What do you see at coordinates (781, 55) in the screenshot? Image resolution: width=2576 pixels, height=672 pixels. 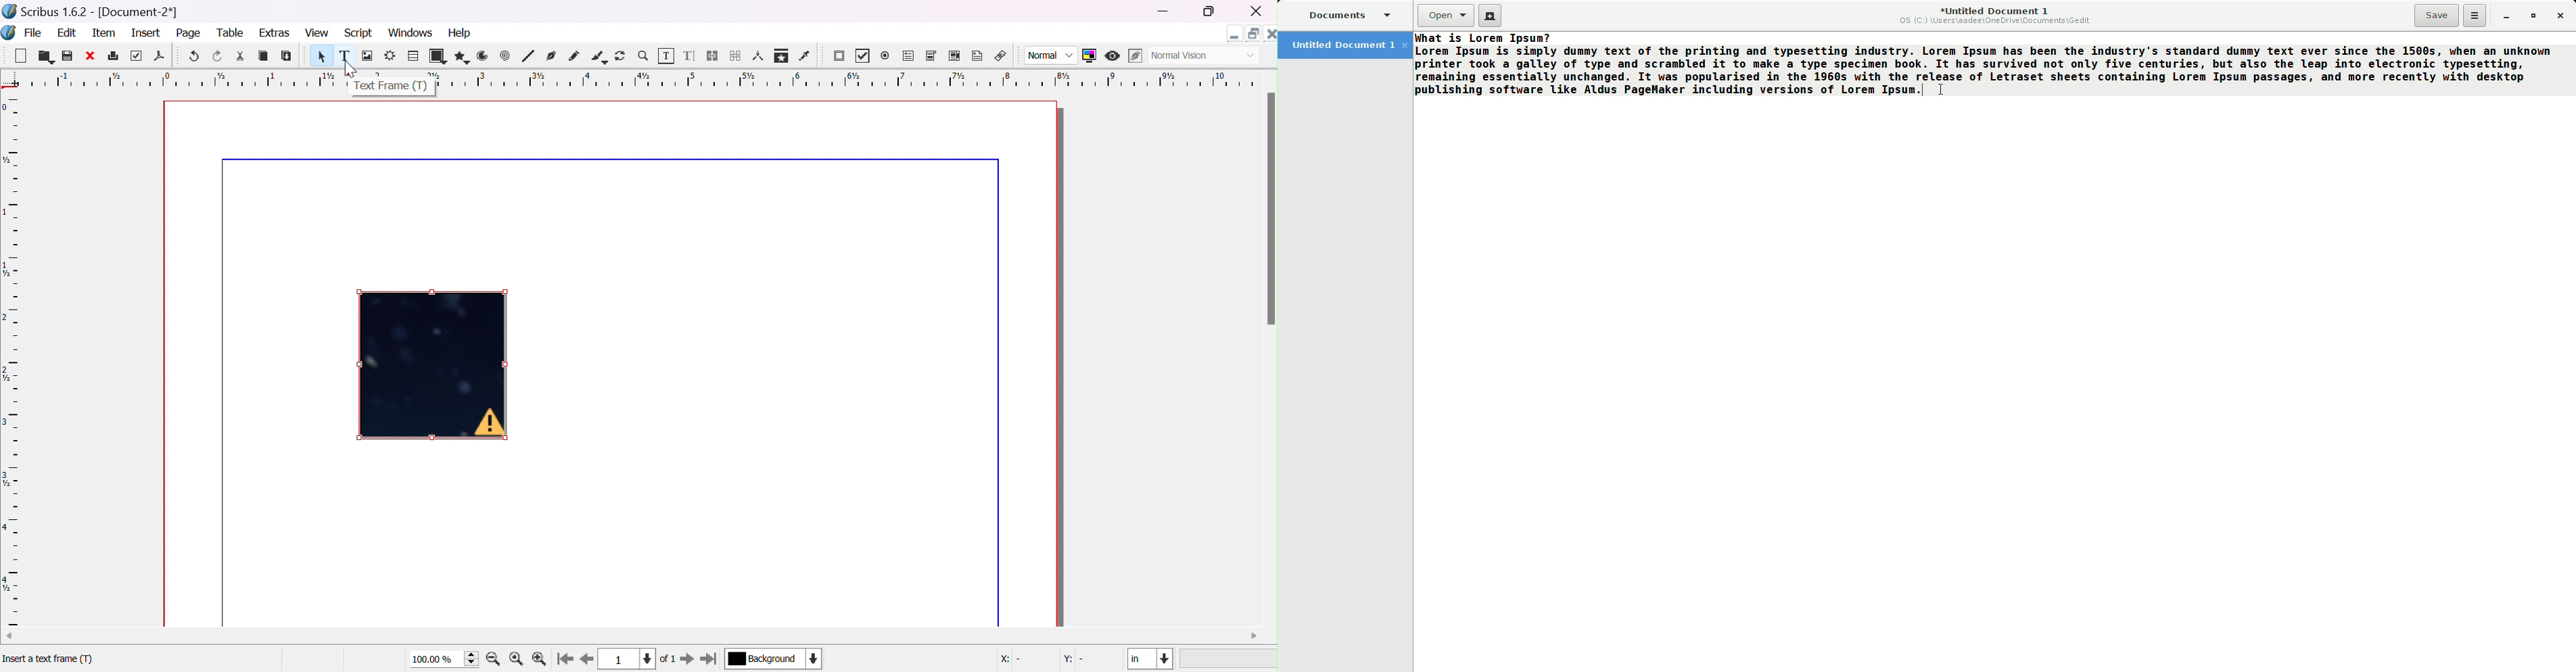 I see `copy item properties` at bounding box center [781, 55].